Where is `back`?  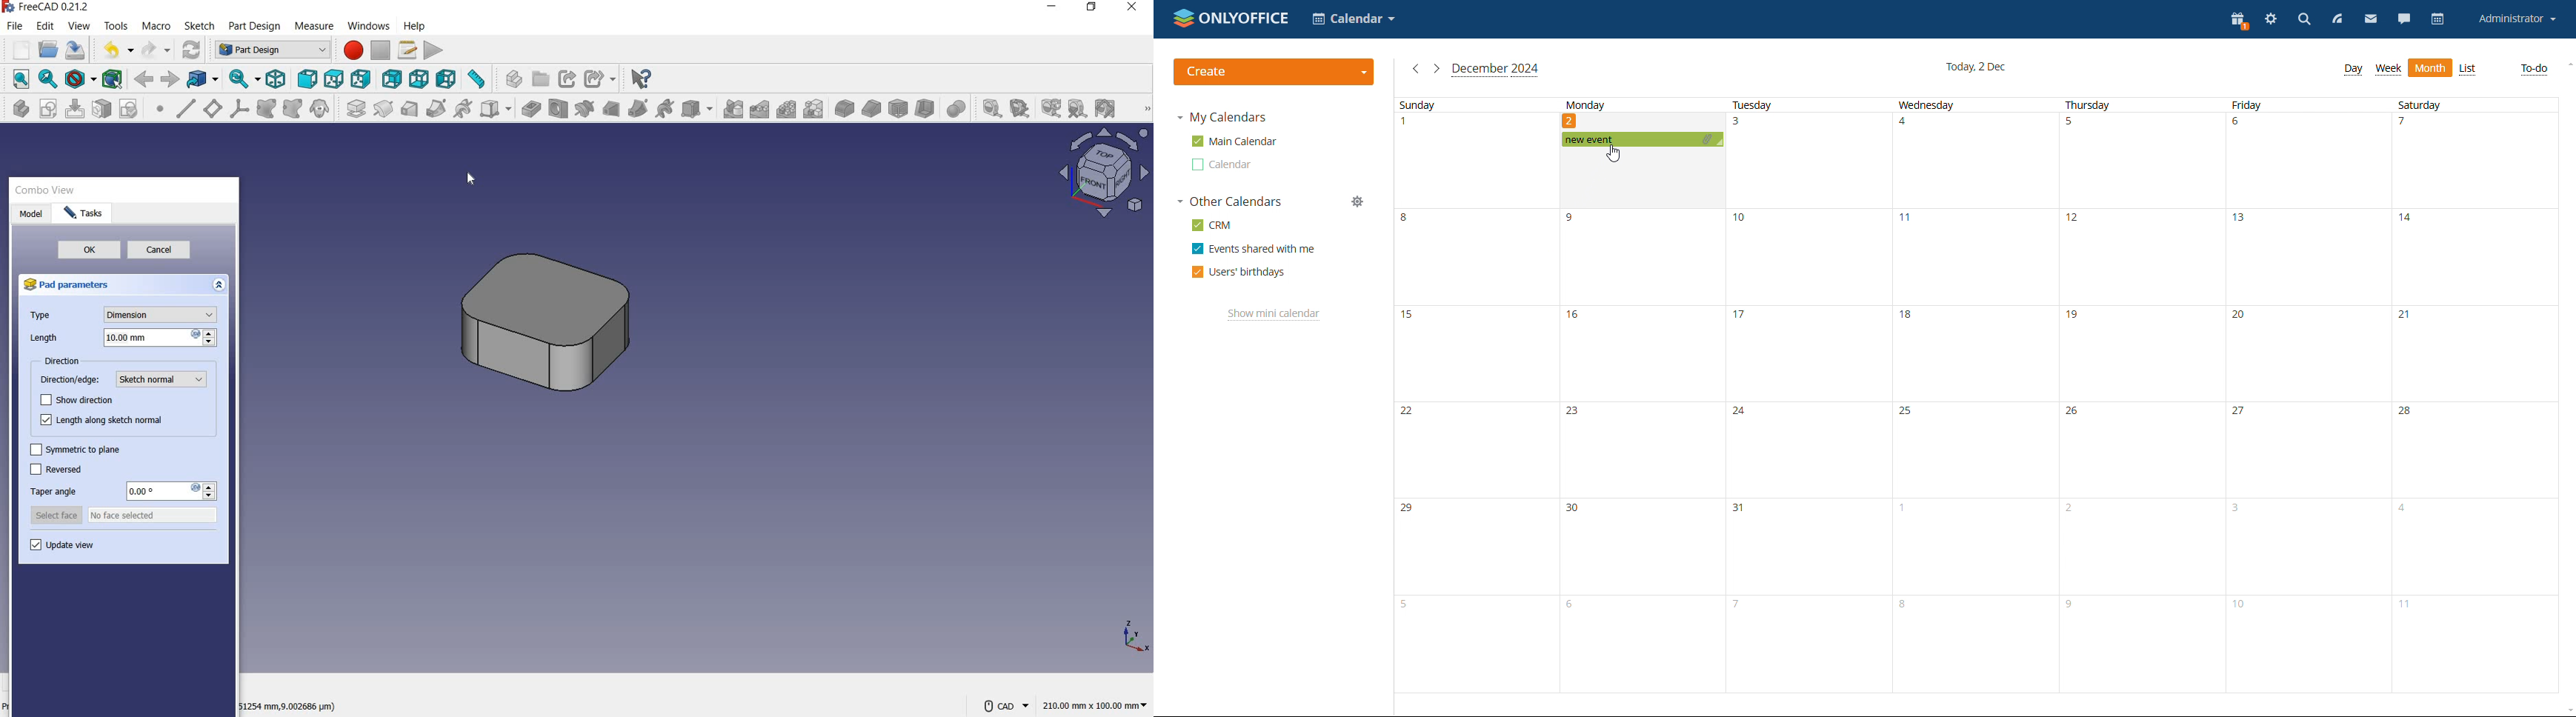 back is located at coordinates (171, 80).